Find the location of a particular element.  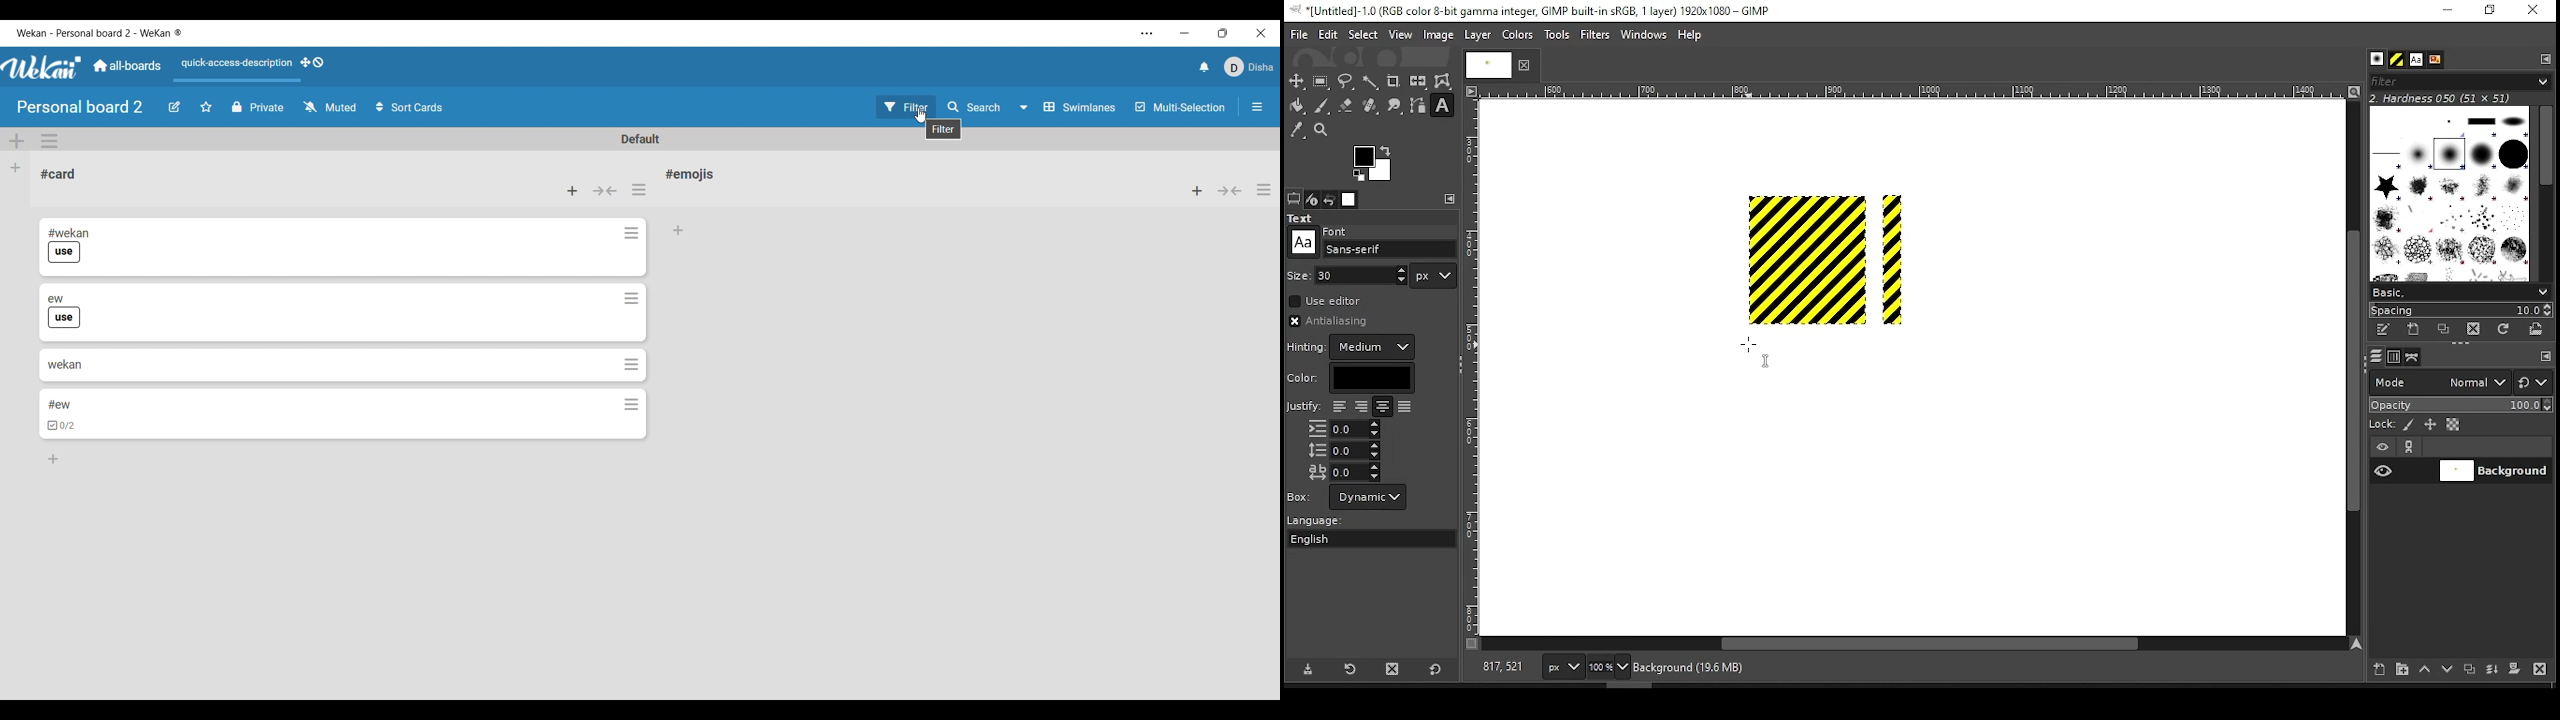

image is located at coordinates (1437, 35).